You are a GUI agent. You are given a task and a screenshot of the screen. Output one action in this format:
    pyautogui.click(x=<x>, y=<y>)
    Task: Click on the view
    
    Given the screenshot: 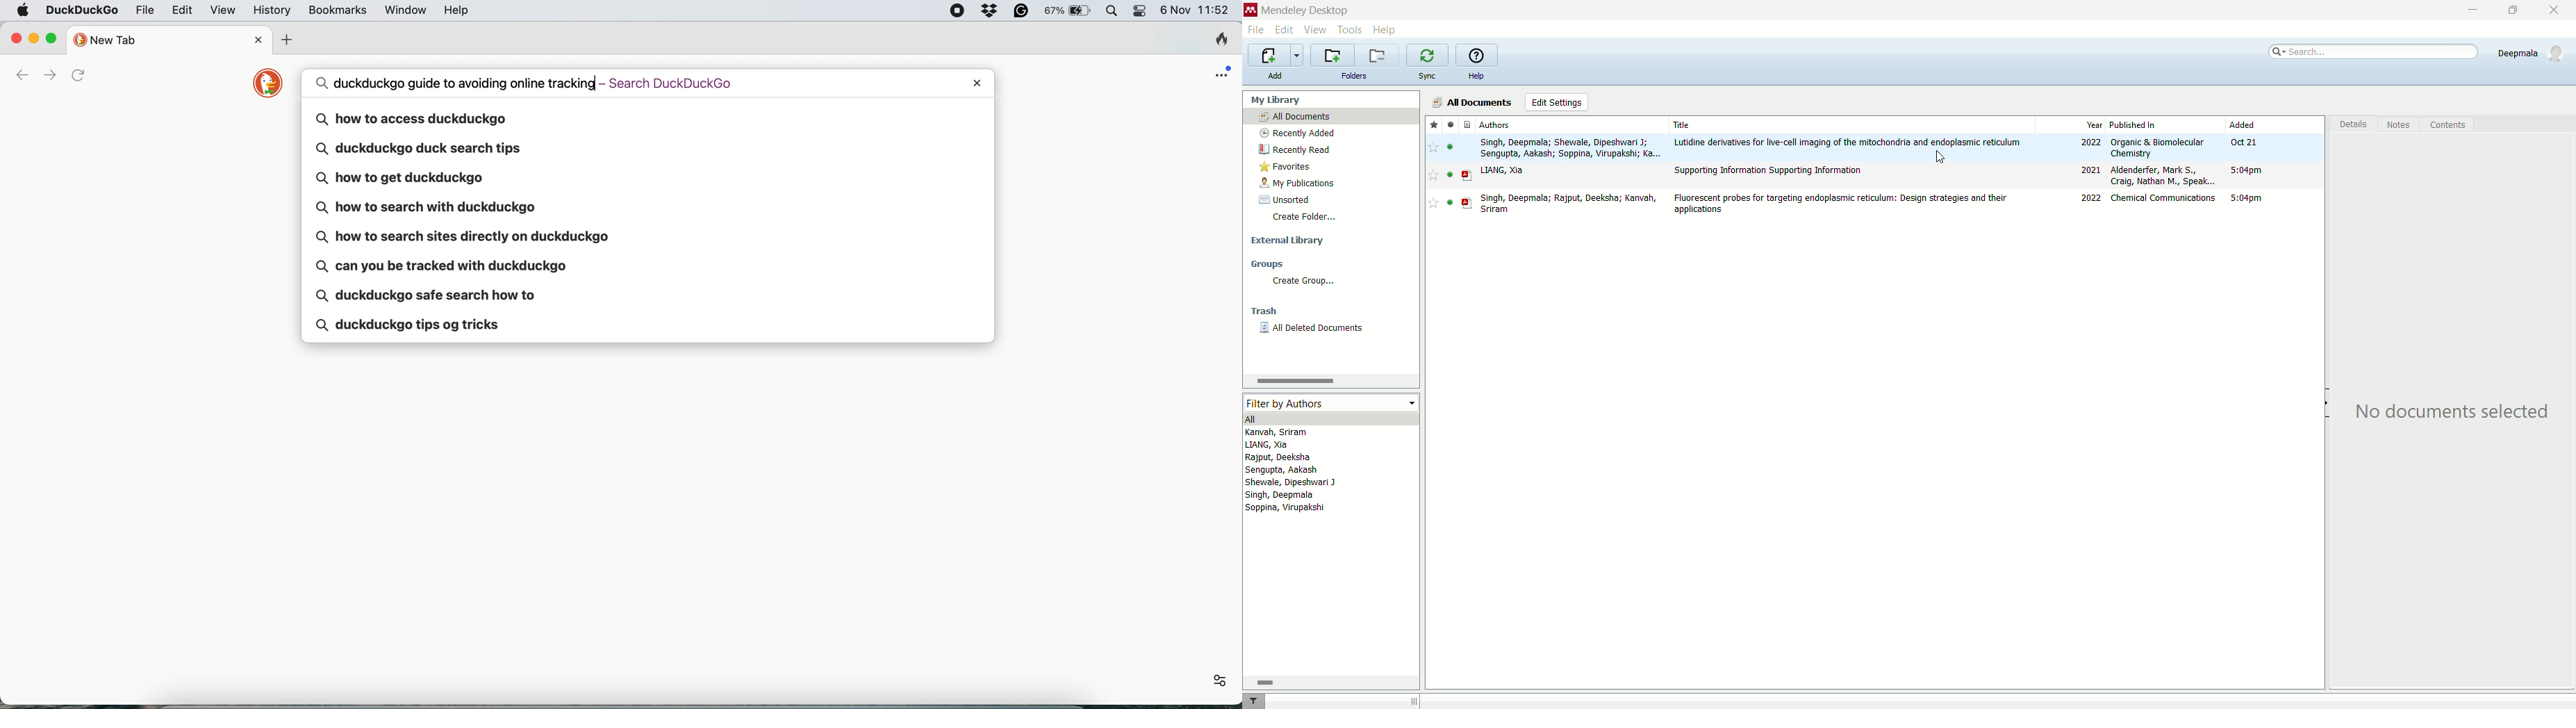 What is the action you would take?
    pyautogui.click(x=1314, y=30)
    